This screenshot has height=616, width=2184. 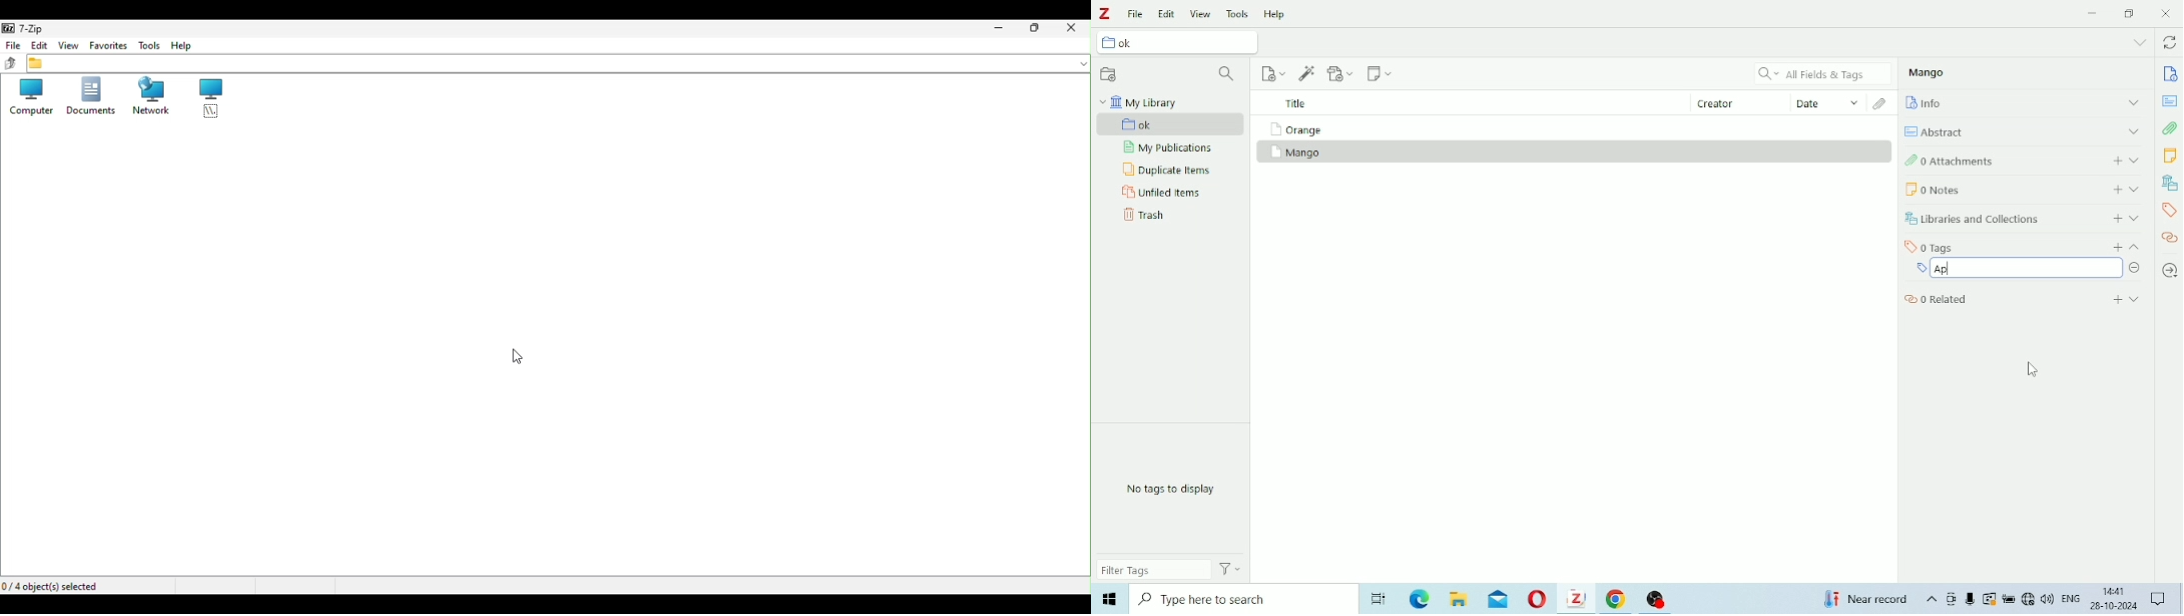 What do you see at coordinates (2168, 210) in the screenshot?
I see `Tags` at bounding box center [2168, 210].